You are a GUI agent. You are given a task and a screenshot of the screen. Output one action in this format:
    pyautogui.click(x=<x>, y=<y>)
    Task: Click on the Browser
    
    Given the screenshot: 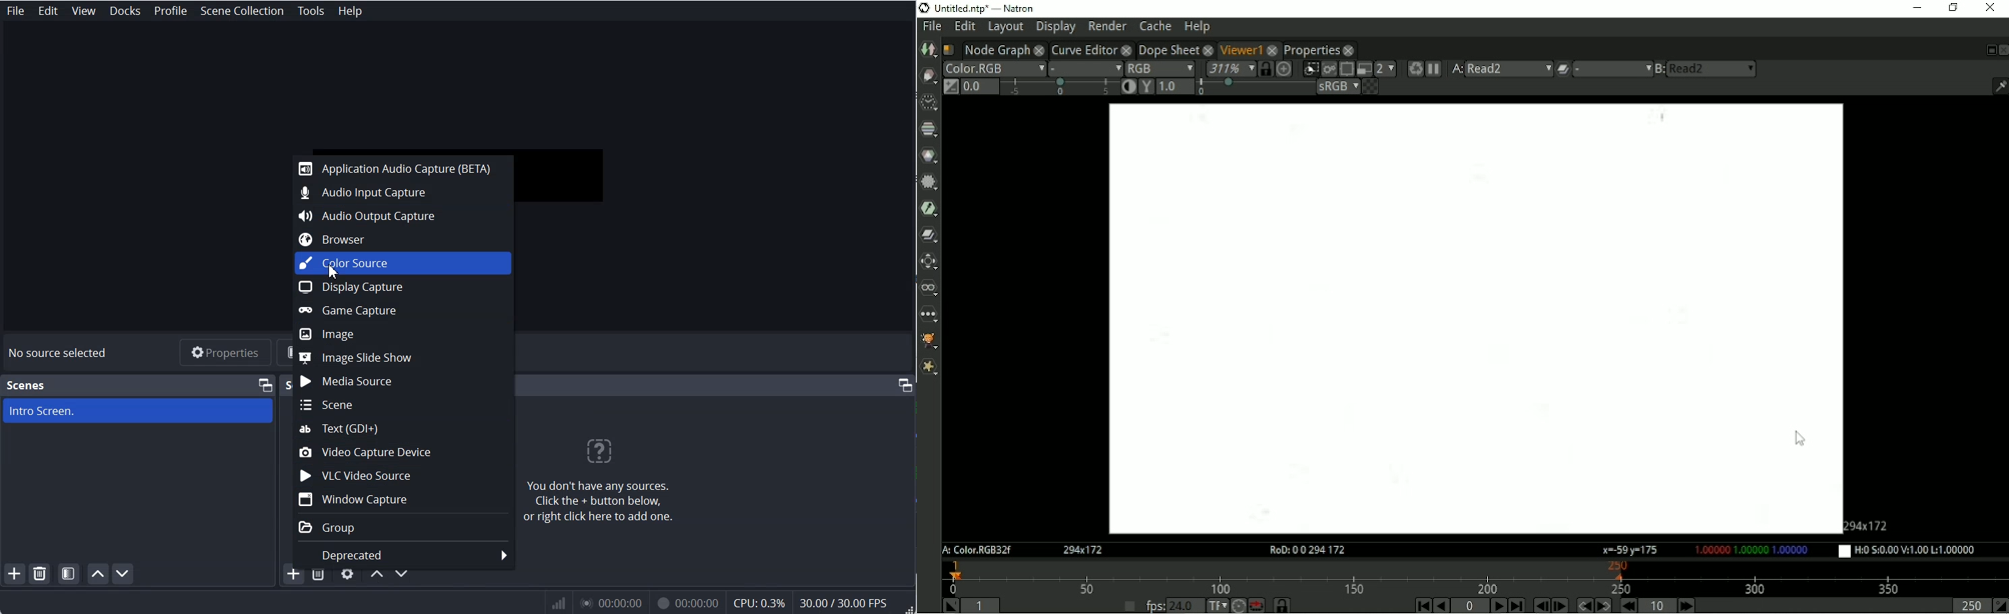 What is the action you would take?
    pyautogui.click(x=404, y=240)
    